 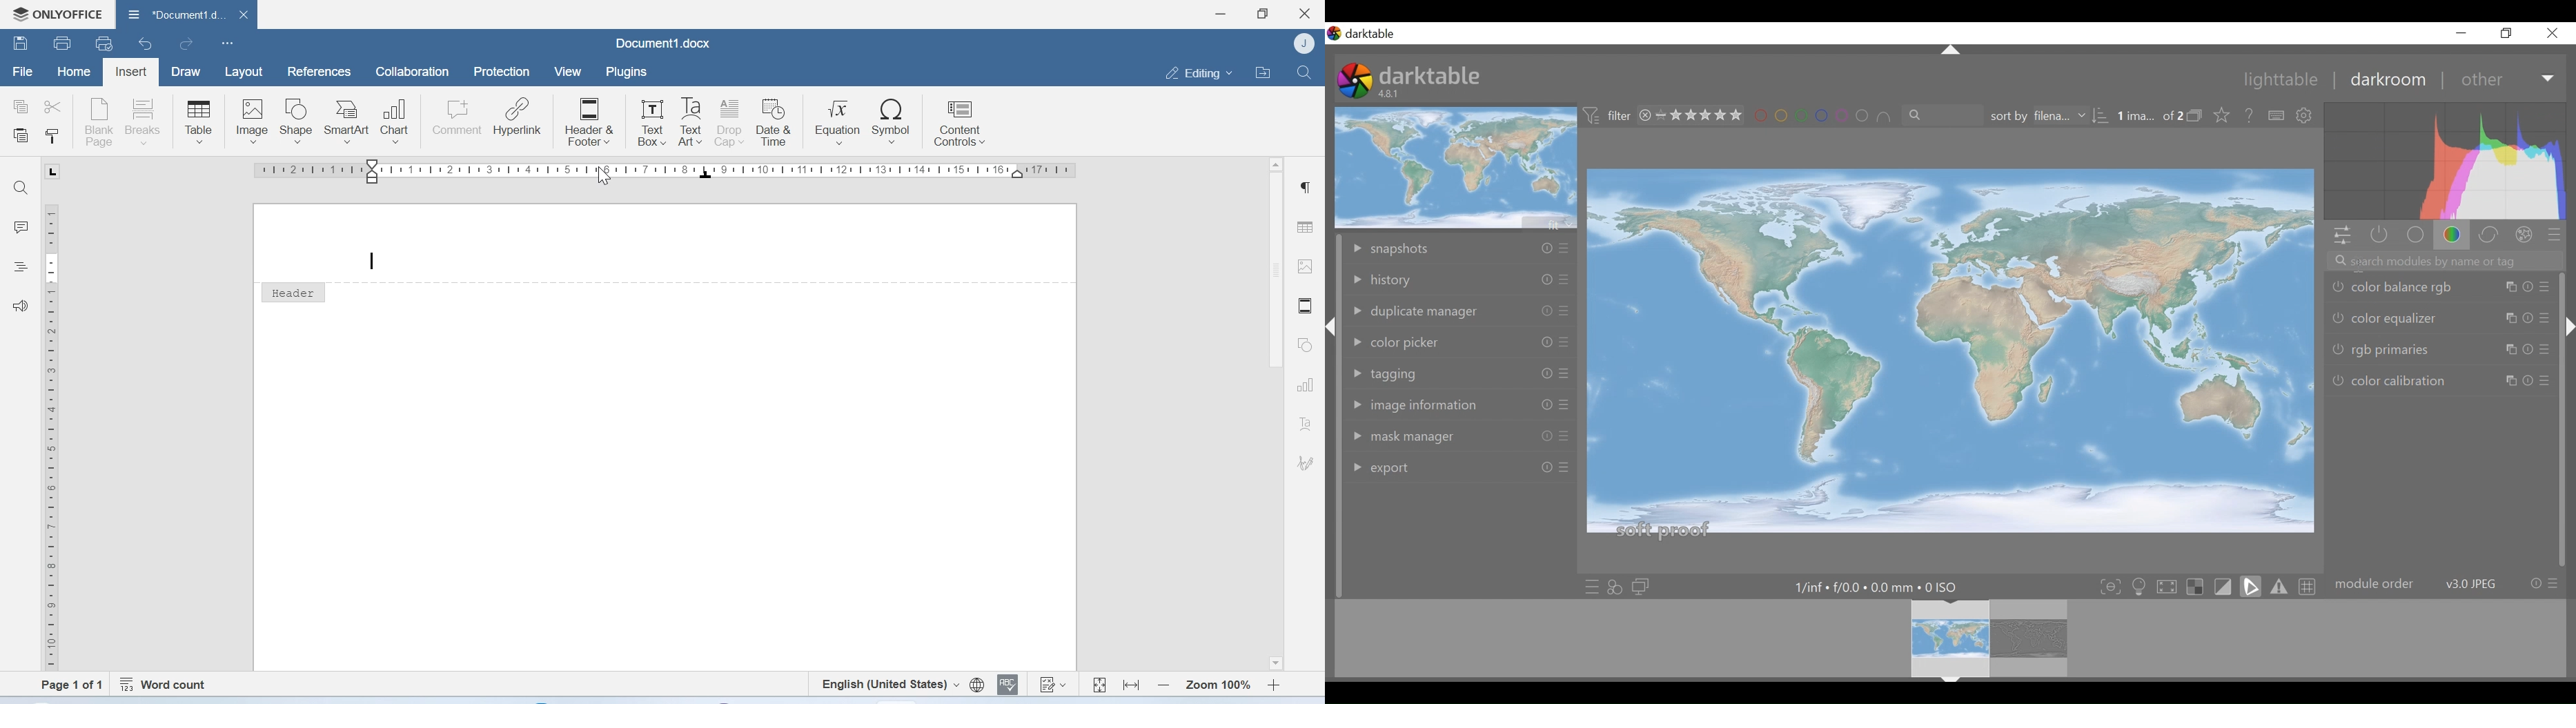 What do you see at coordinates (2250, 115) in the screenshot?
I see `Help` at bounding box center [2250, 115].